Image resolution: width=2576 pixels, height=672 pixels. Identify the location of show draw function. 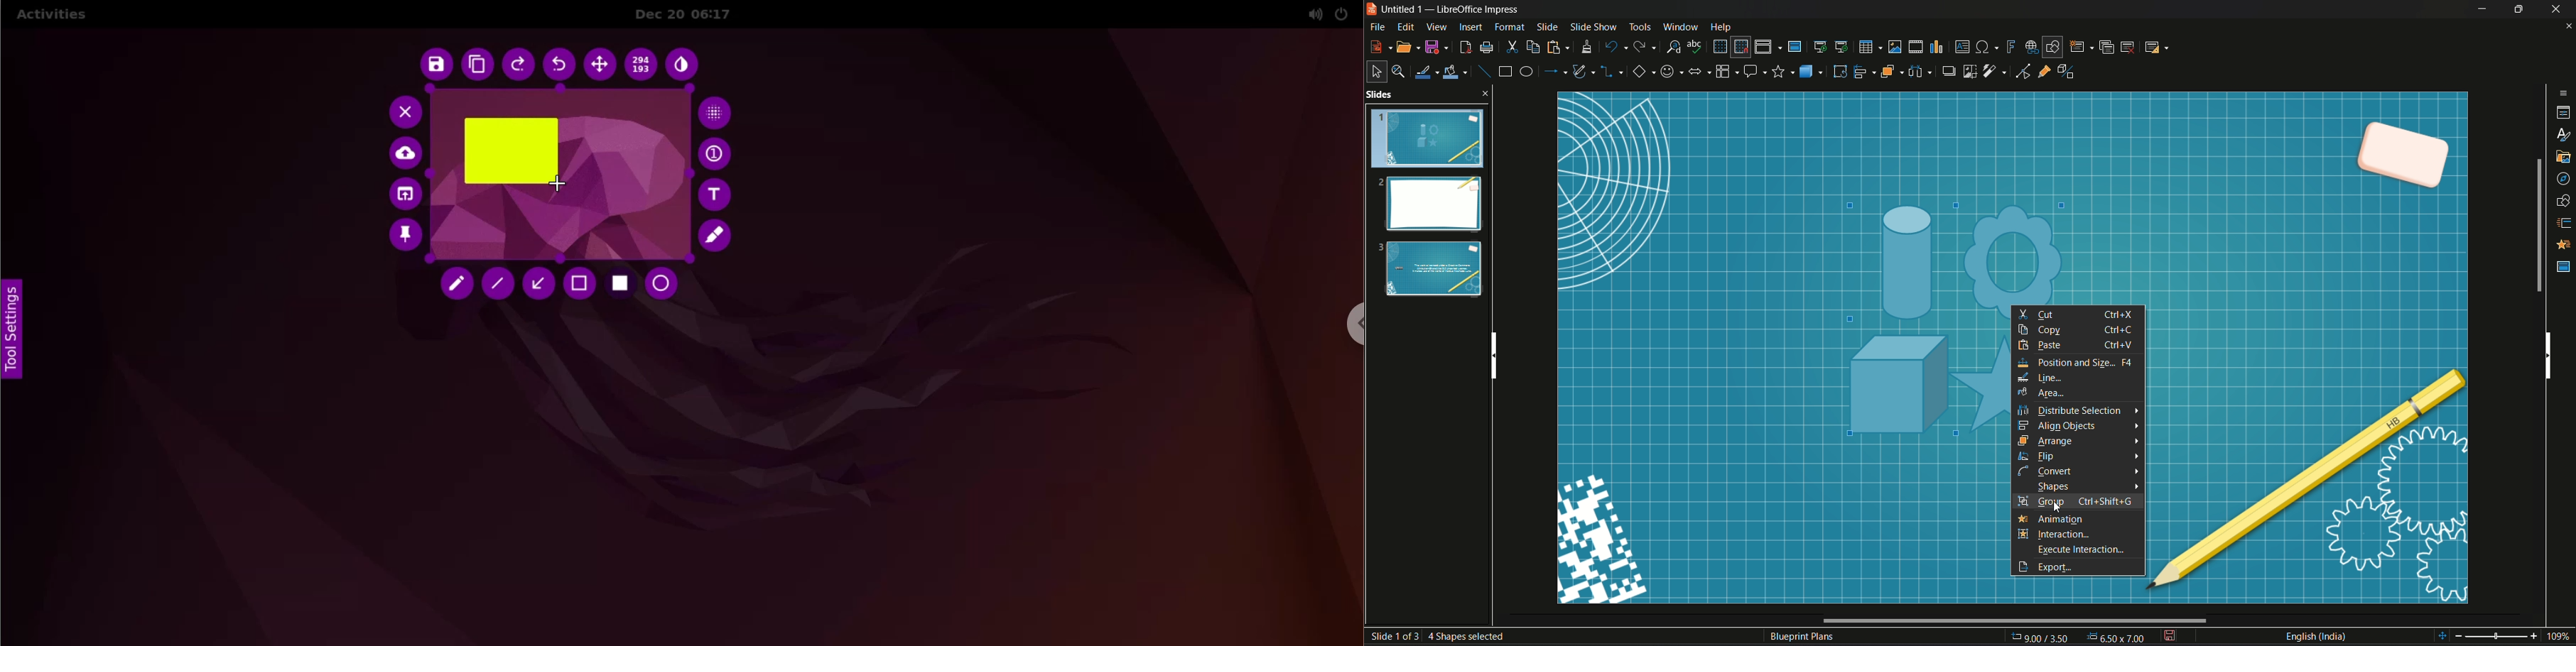
(2053, 47).